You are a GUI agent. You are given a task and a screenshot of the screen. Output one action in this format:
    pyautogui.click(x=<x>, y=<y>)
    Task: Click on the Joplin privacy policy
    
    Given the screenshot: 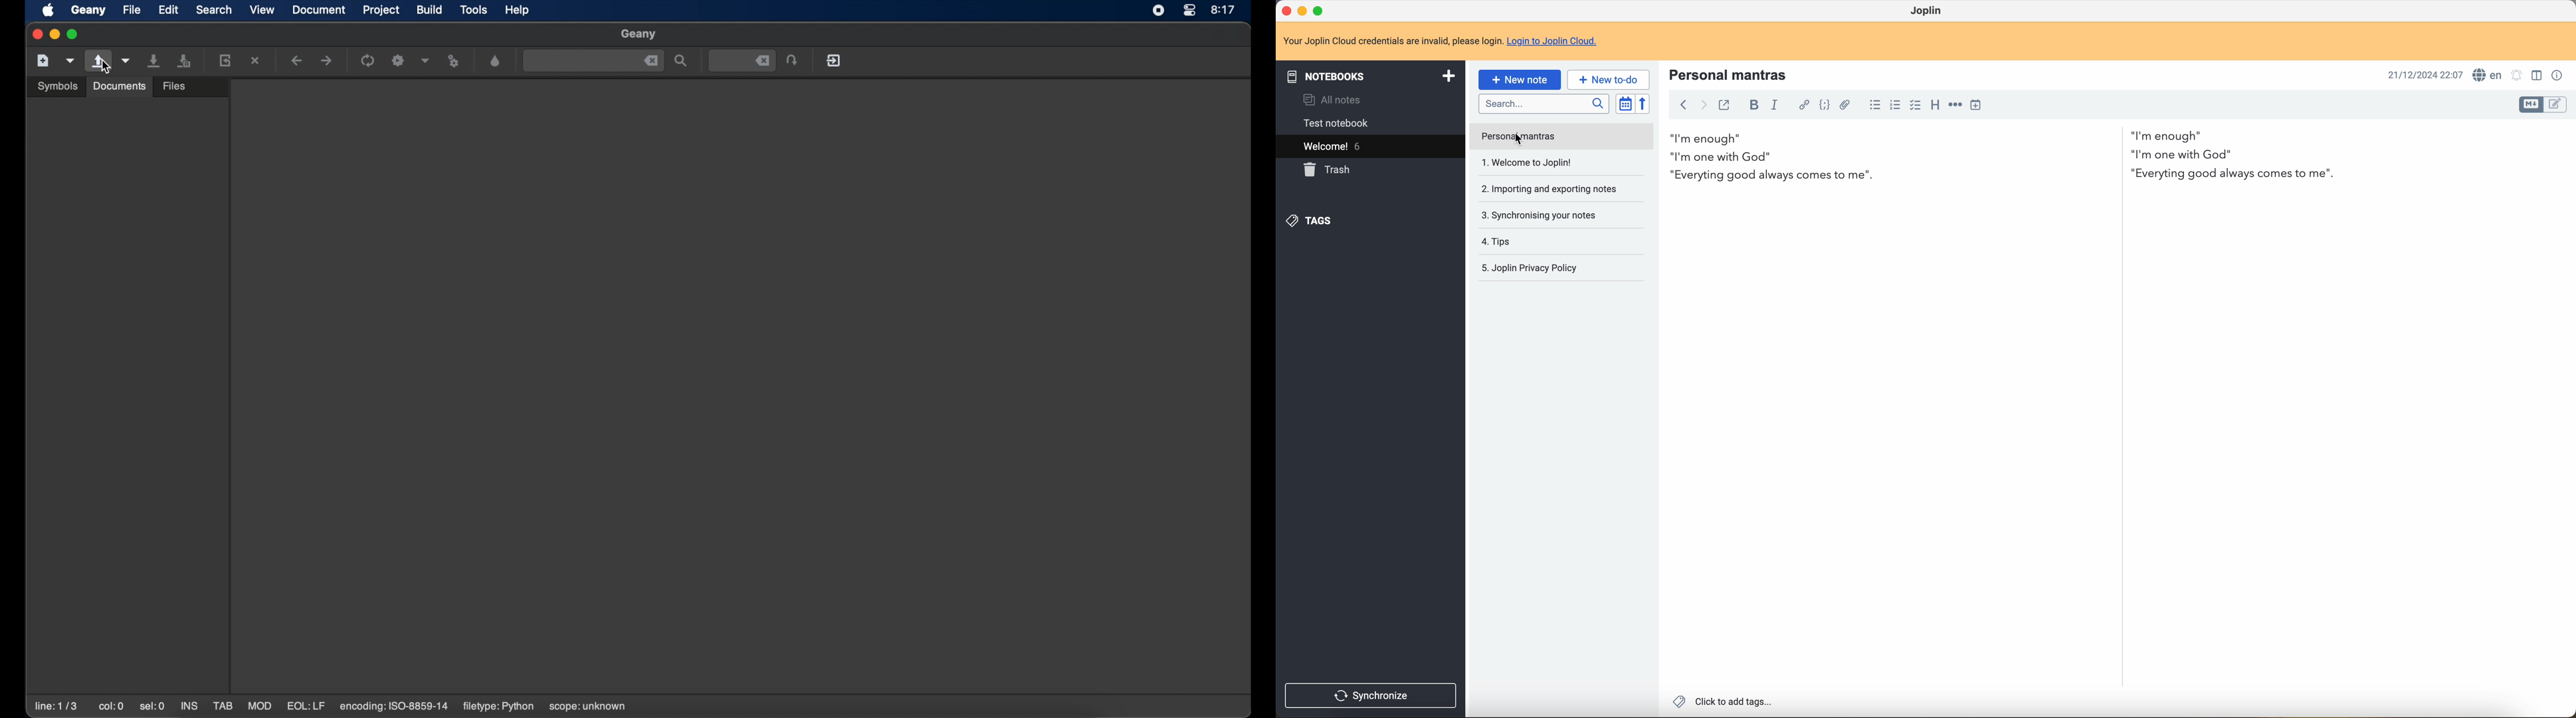 What is the action you would take?
    pyautogui.click(x=1532, y=268)
    